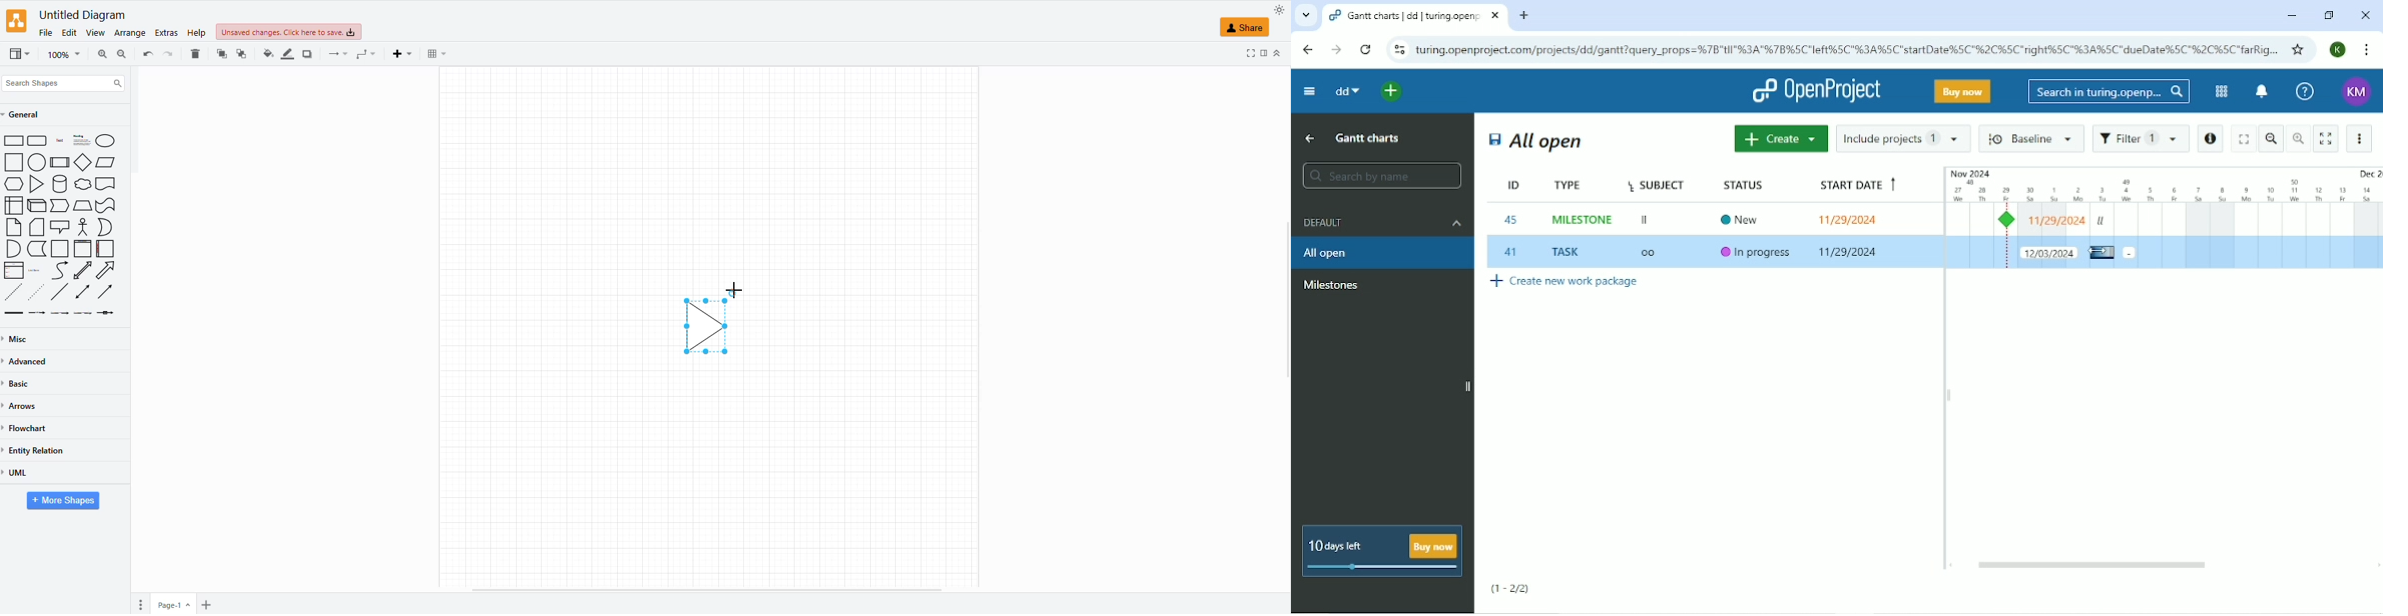 The image size is (2408, 616). I want to click on Labelled Arrow, so click(83, 313).